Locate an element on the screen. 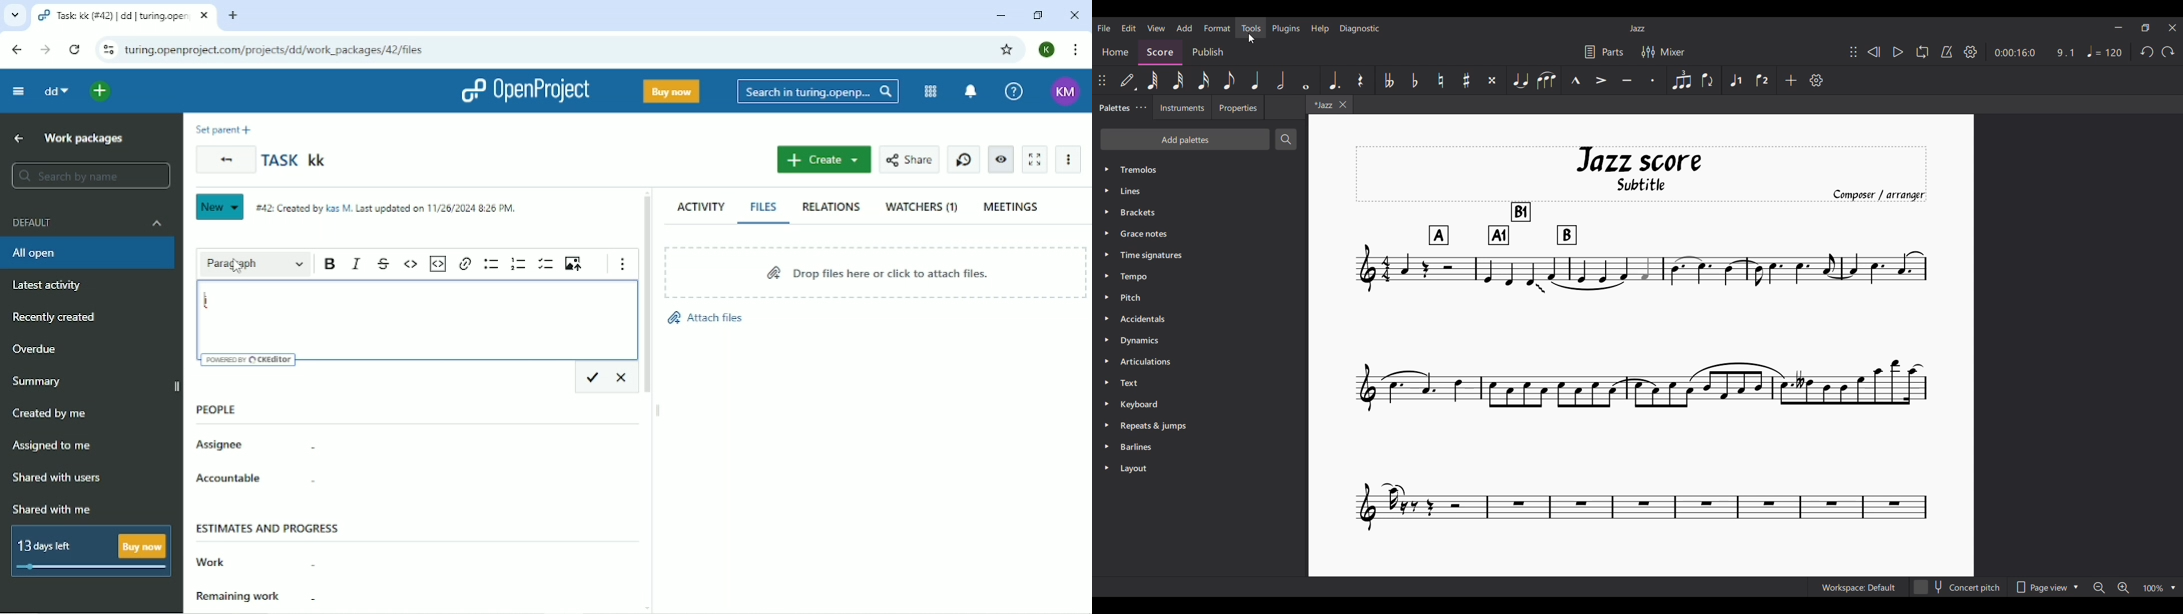 The image size is (2184, 616). Latest activity is located at coordinates (51, 286).